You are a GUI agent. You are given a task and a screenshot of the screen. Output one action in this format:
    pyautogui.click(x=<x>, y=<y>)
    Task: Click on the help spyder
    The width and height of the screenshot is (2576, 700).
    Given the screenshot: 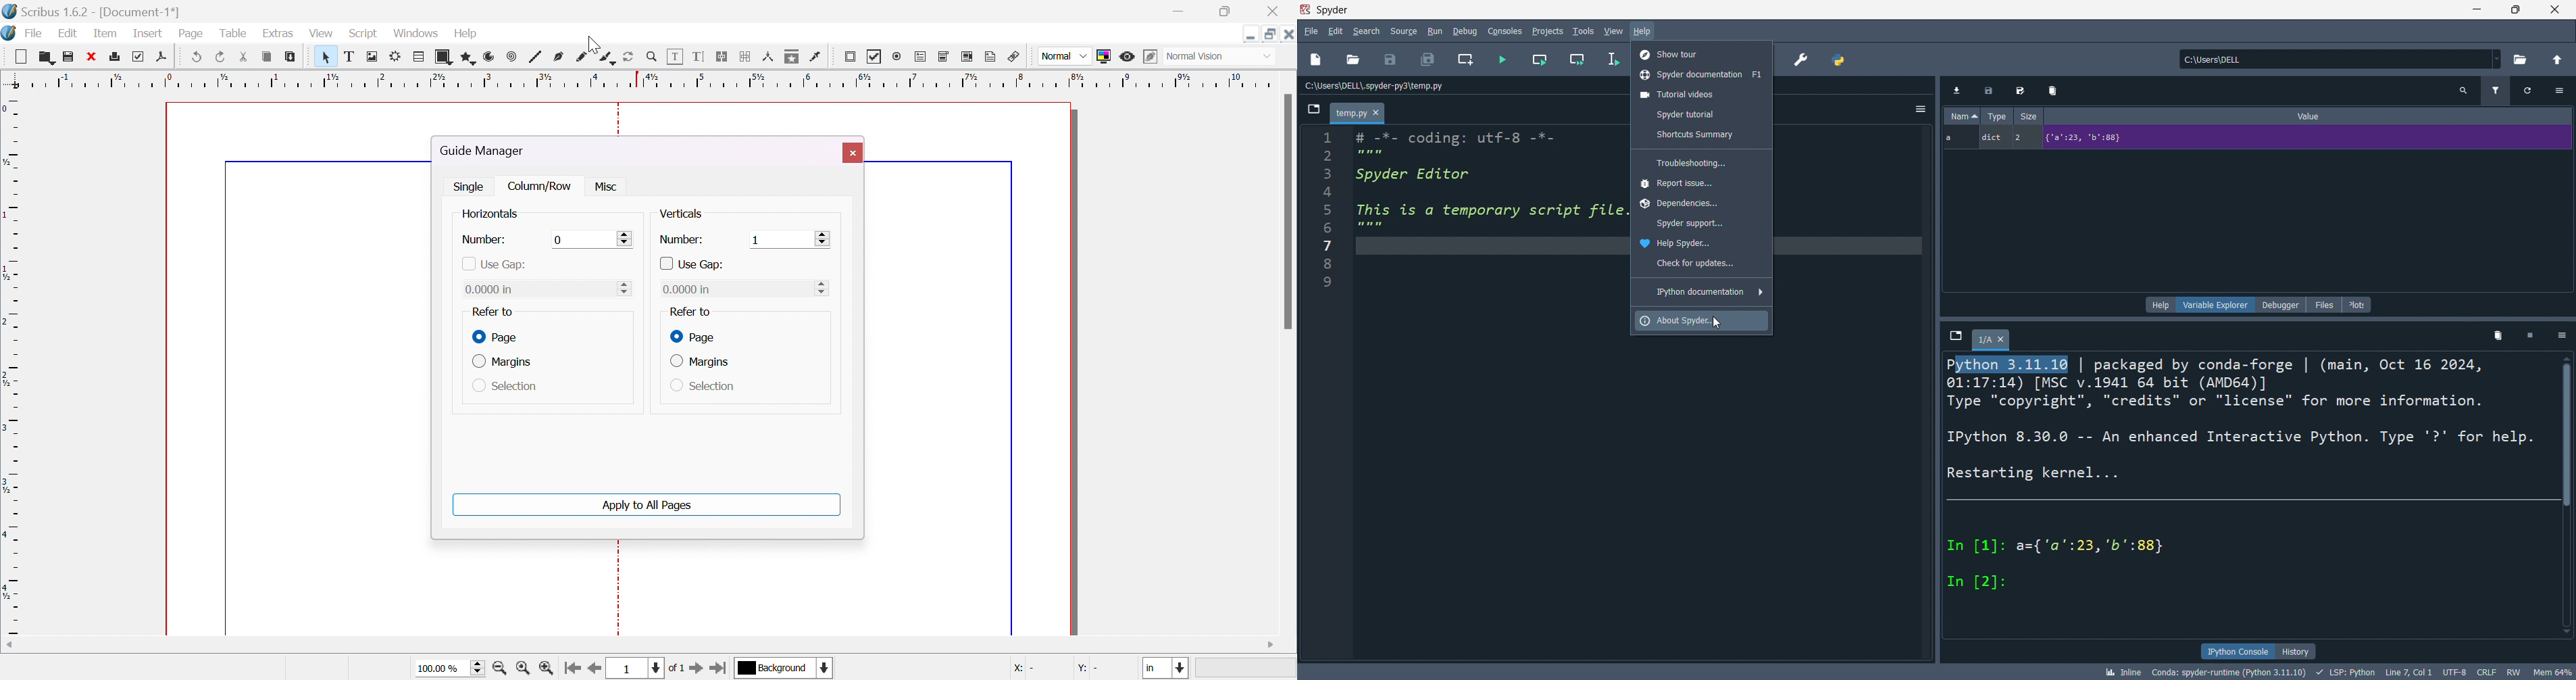 What is the action you would take?
    pyautogui.click(x=1701, y=243)
    